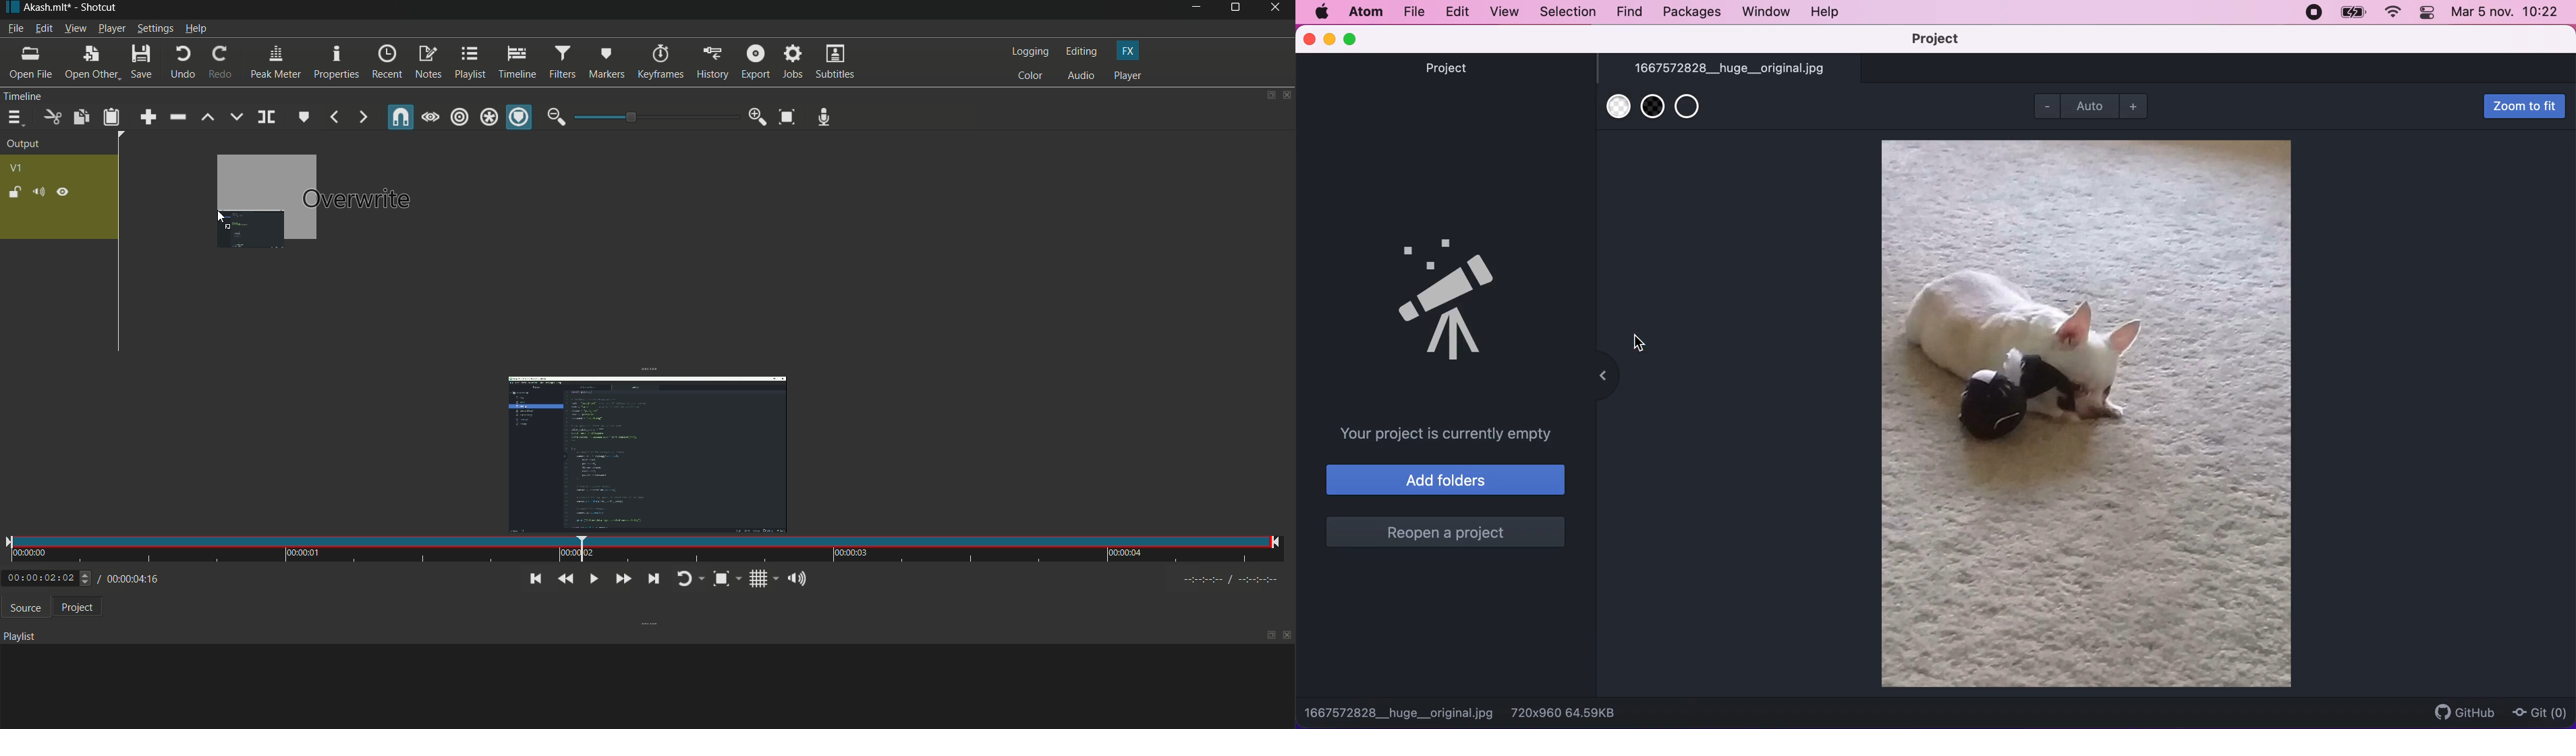 This screenshot has height=756, width=2576. I want to click on Overwrite, so click(358, 199).